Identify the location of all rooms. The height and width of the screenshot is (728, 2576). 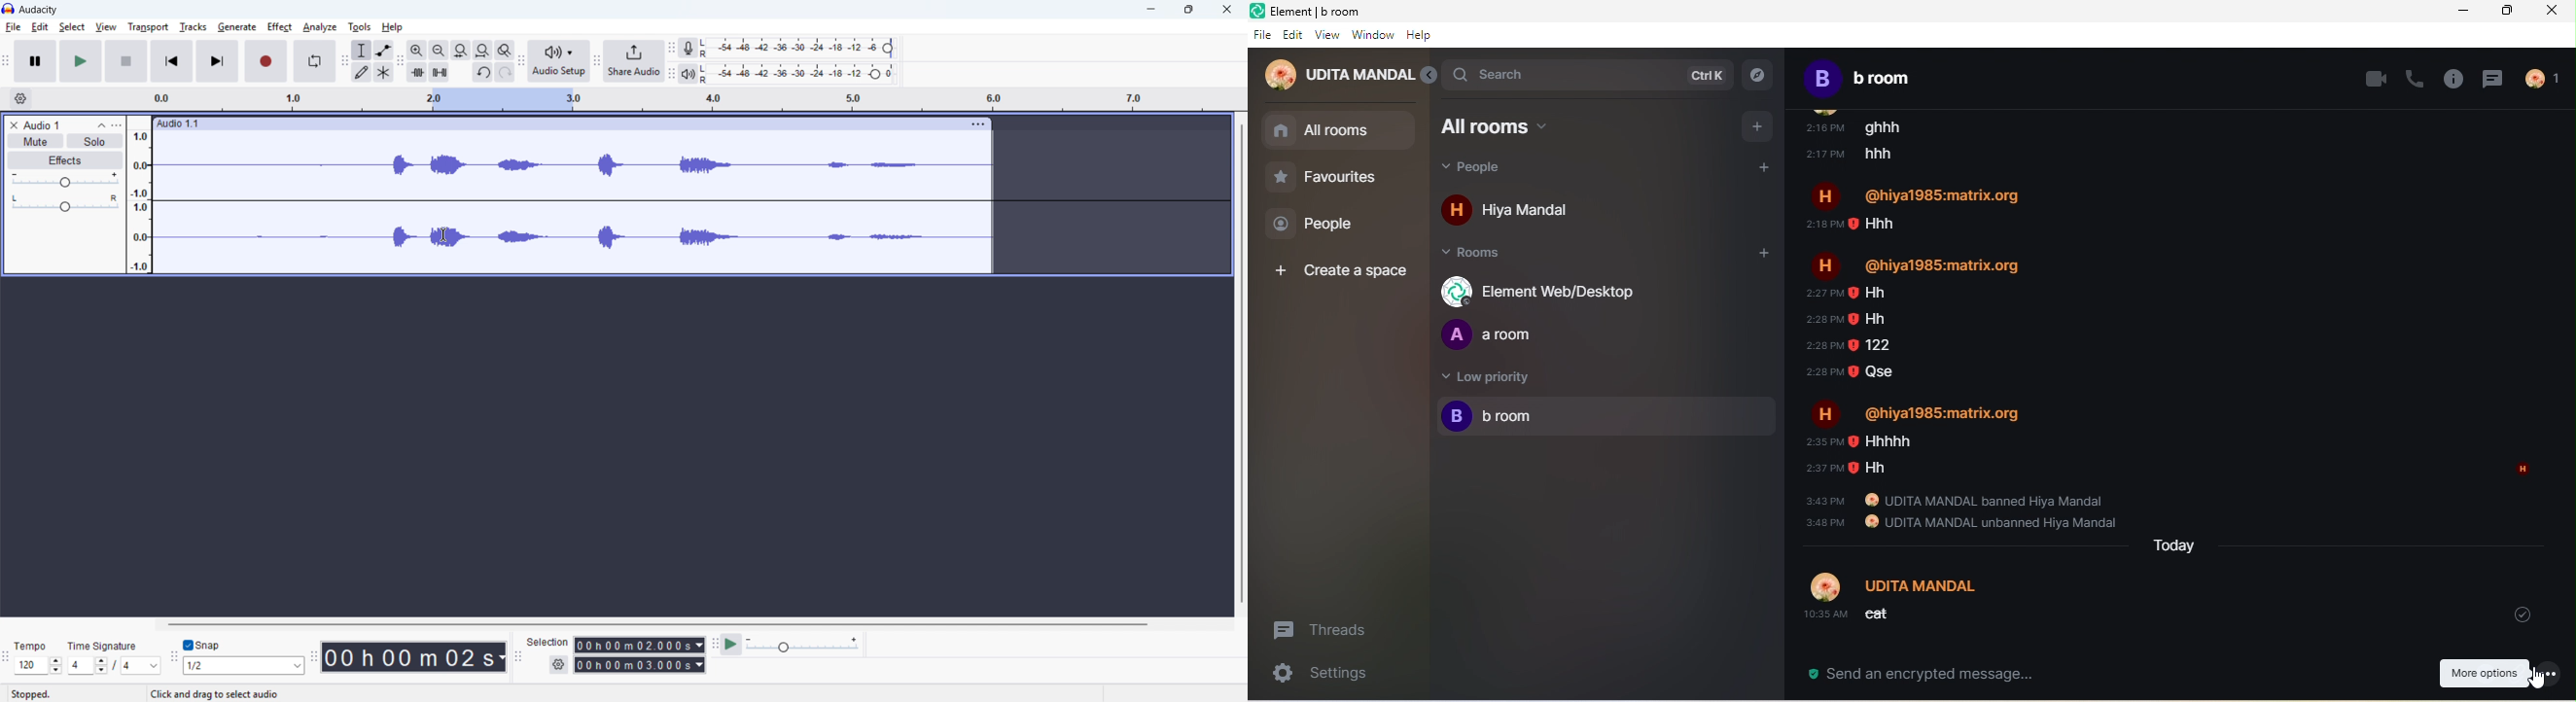
(1320, 137).